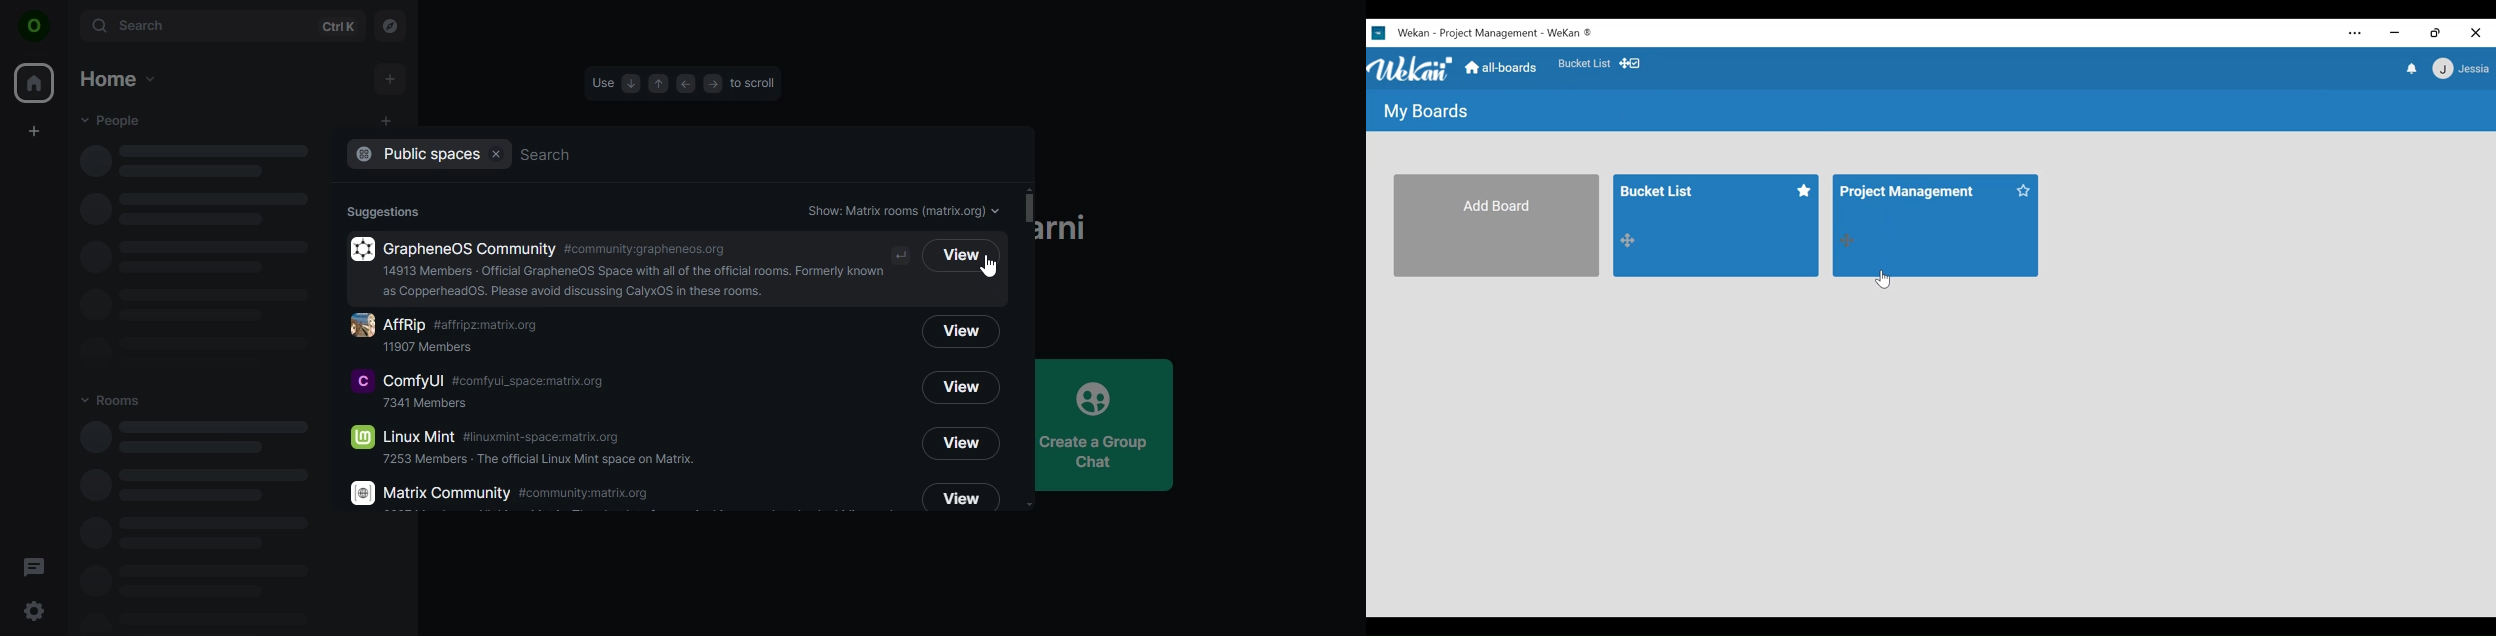 Image resolution: width=2520 pixels, height=644 pixels. Describe the element at coordinates (902, 210) in the screenshot. I see `text` at that location.